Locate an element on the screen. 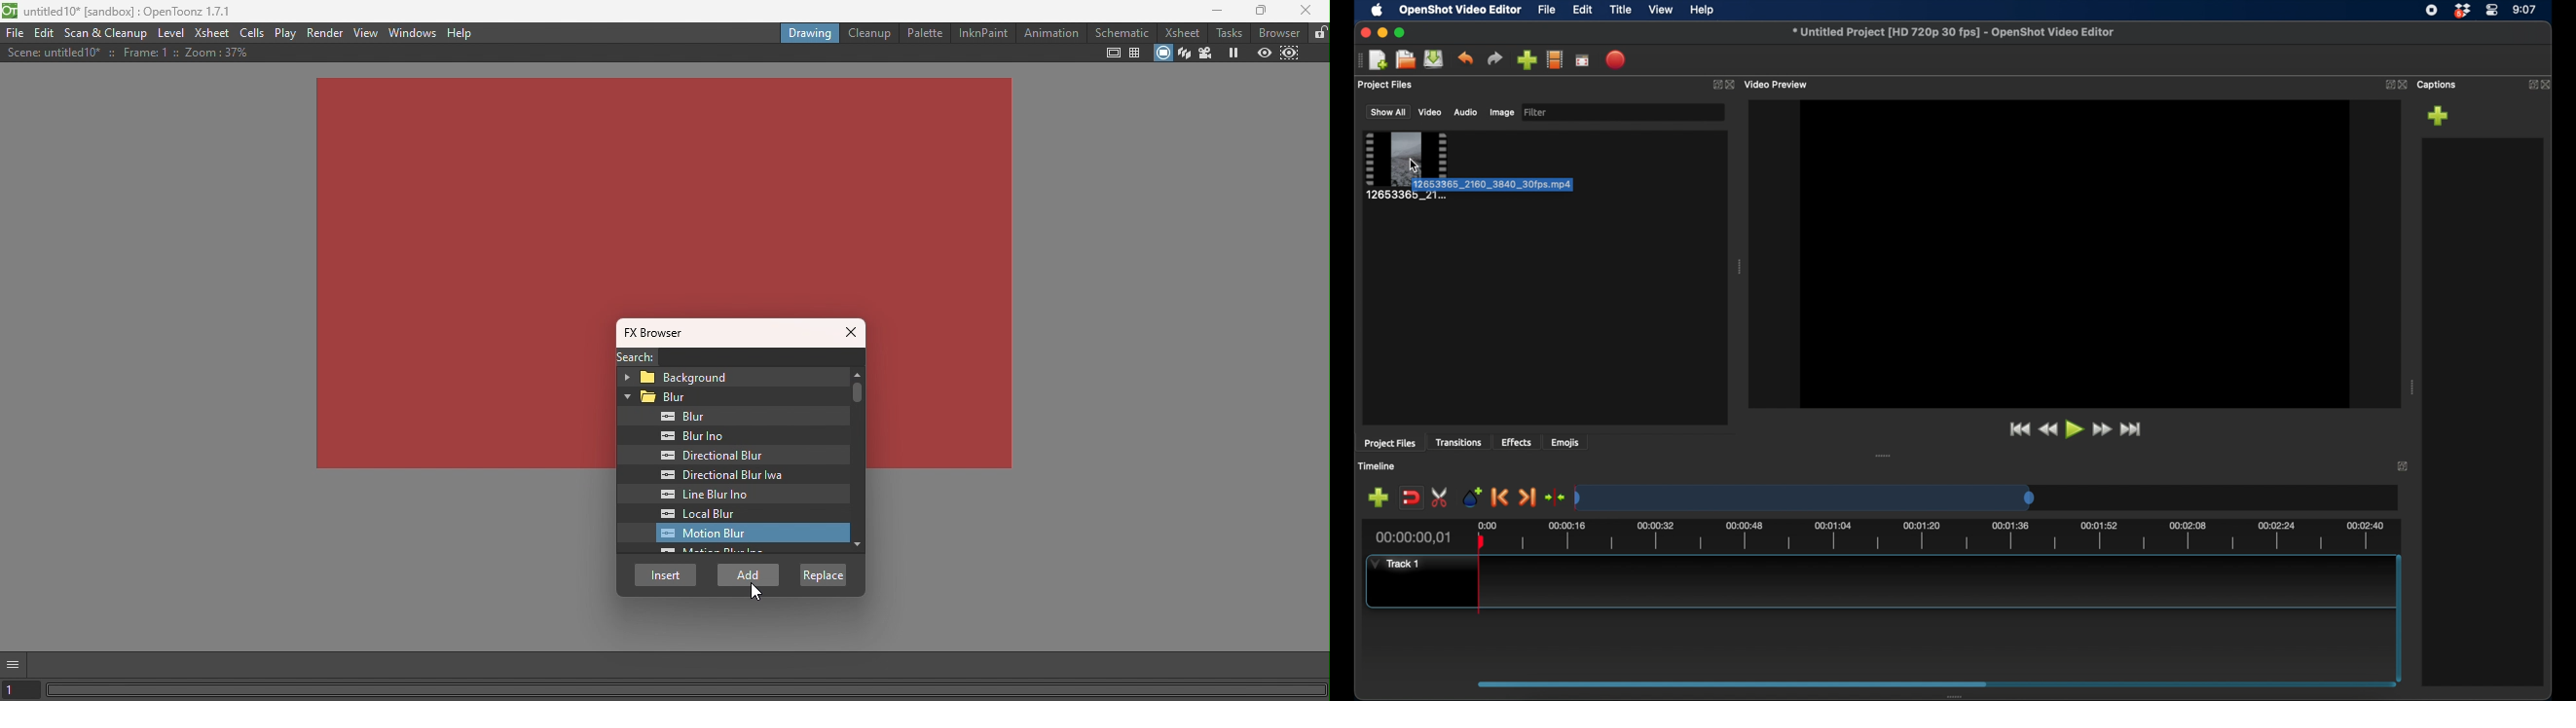  scroll box is located at coordinates (1731, 684).